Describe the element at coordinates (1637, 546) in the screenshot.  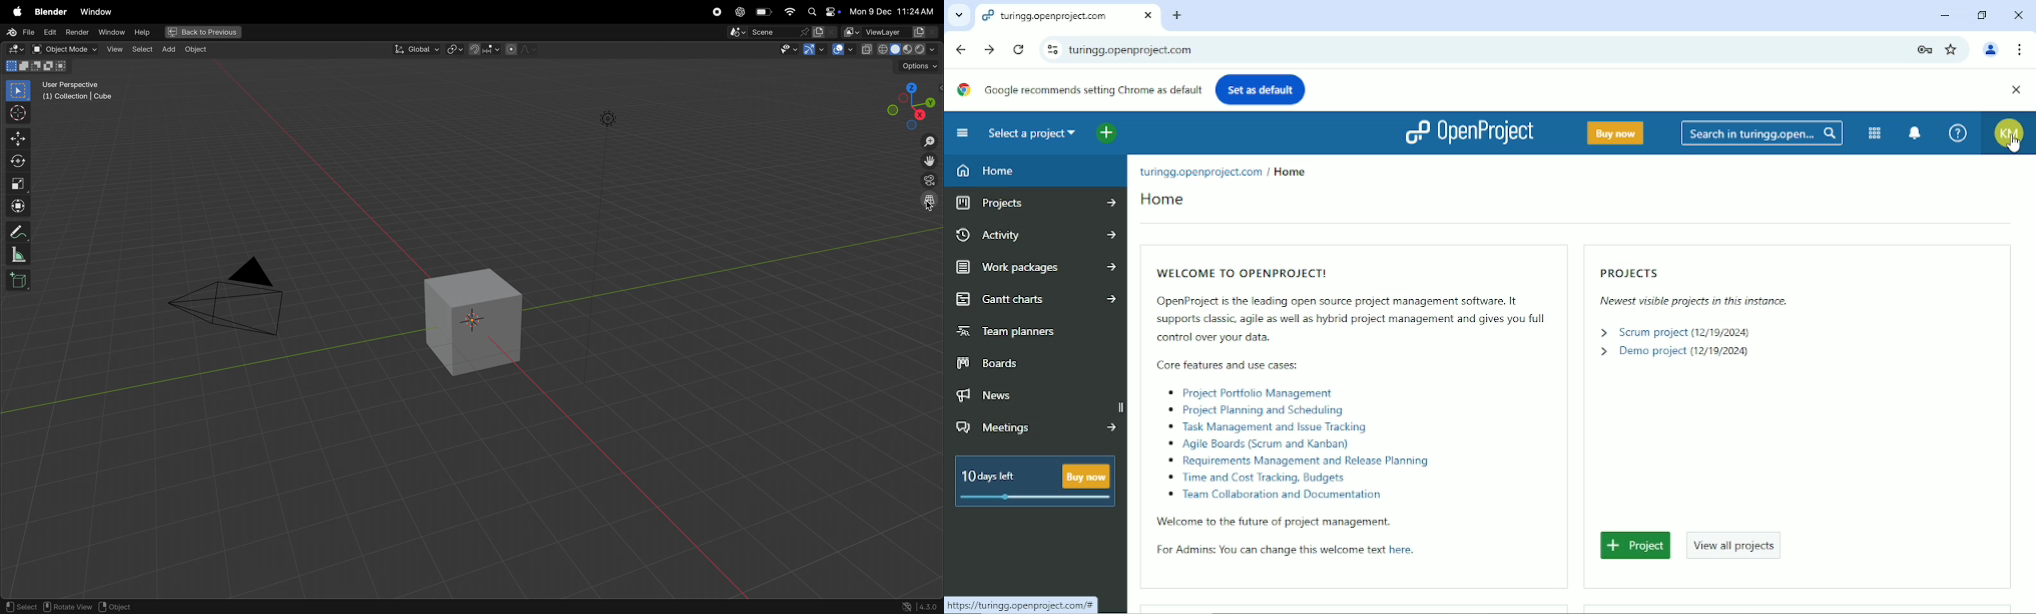
I see `Project` at that location.